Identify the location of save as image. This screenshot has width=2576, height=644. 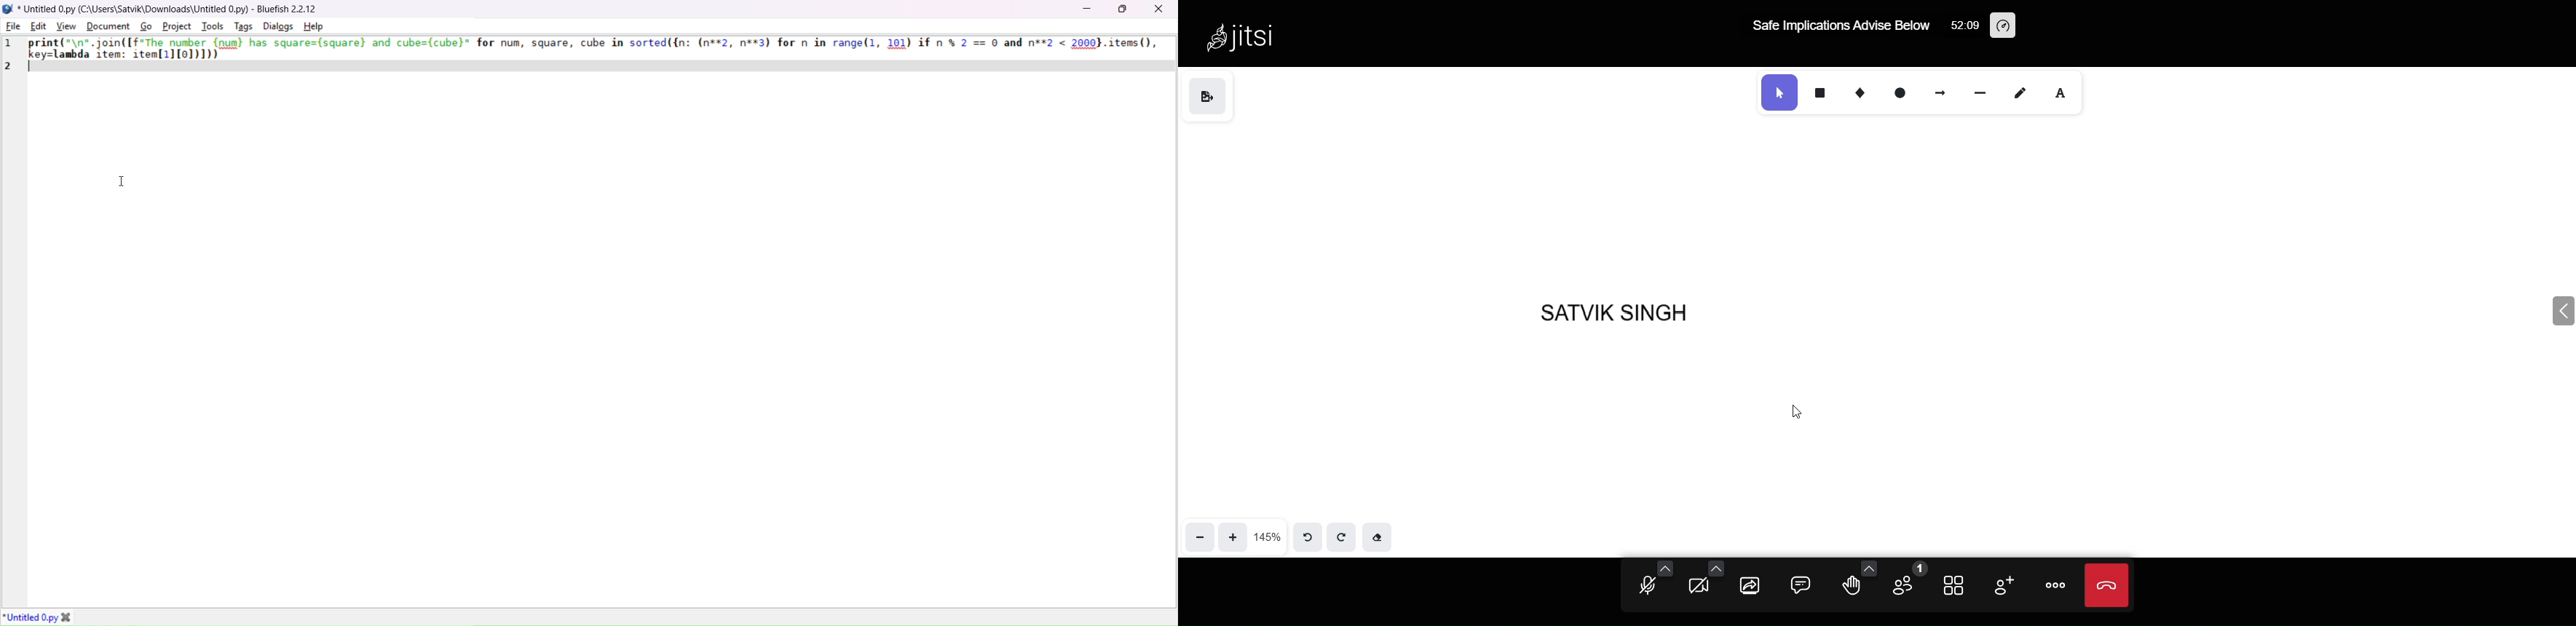
(1208, 96).